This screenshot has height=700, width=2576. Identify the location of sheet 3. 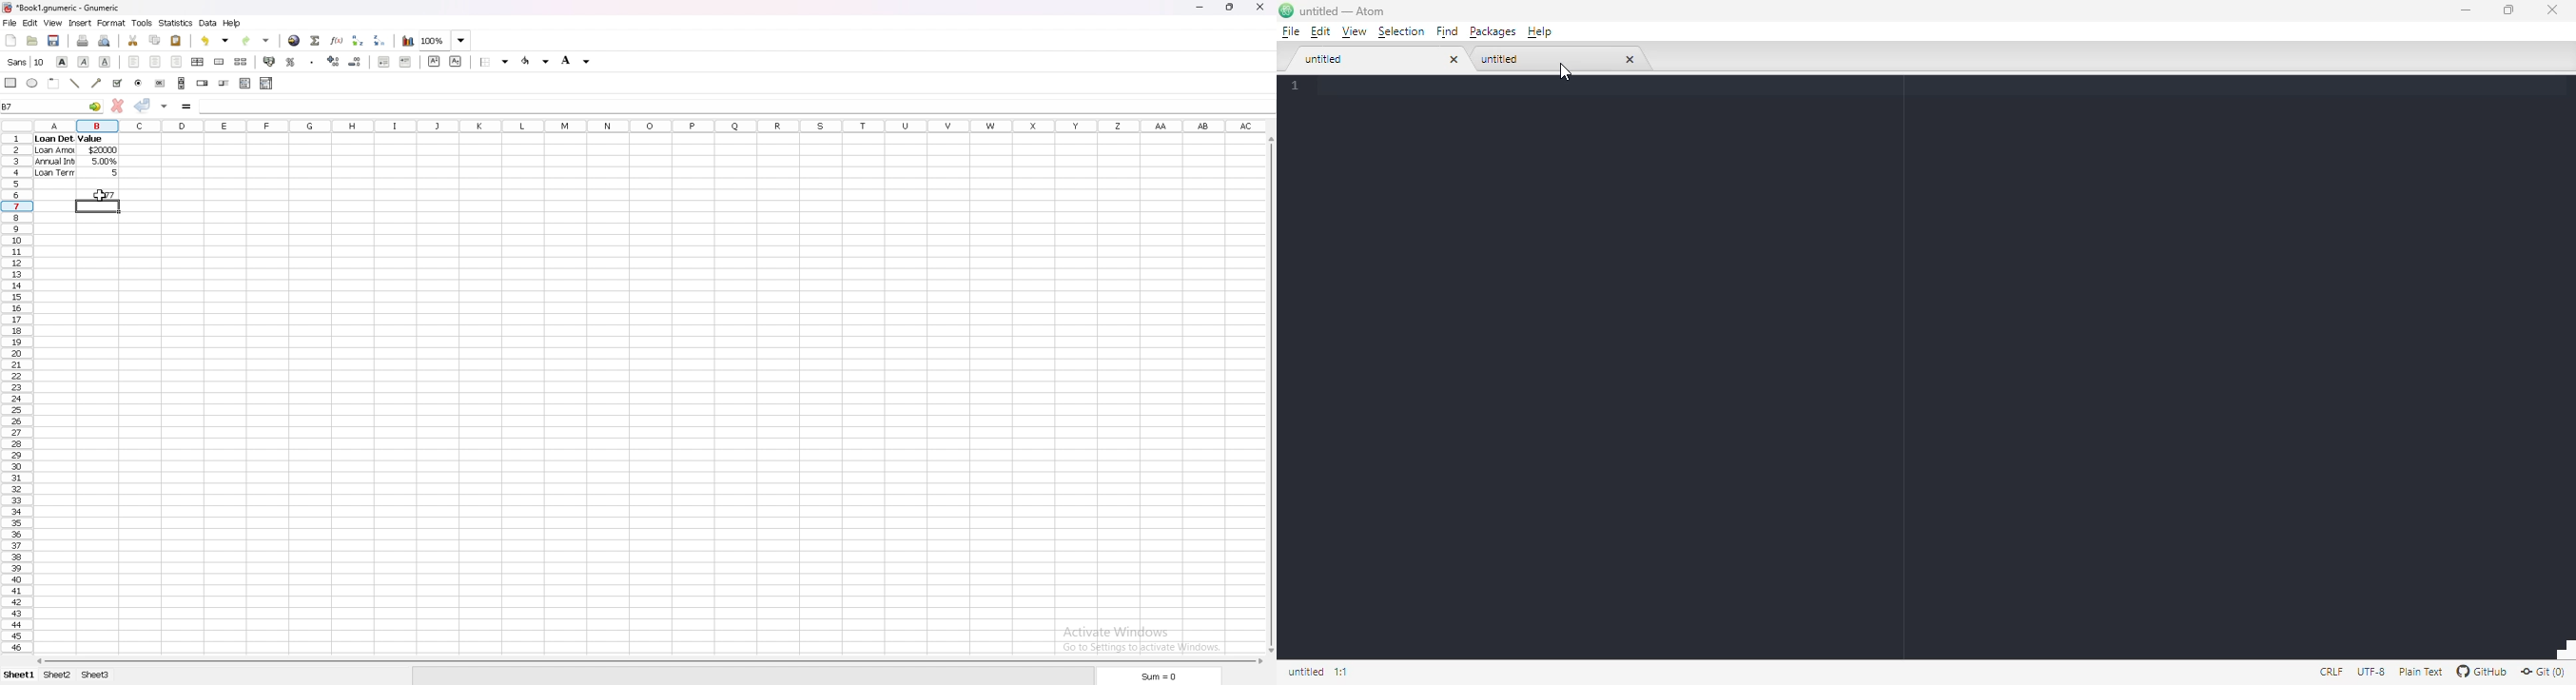
(96, 676).